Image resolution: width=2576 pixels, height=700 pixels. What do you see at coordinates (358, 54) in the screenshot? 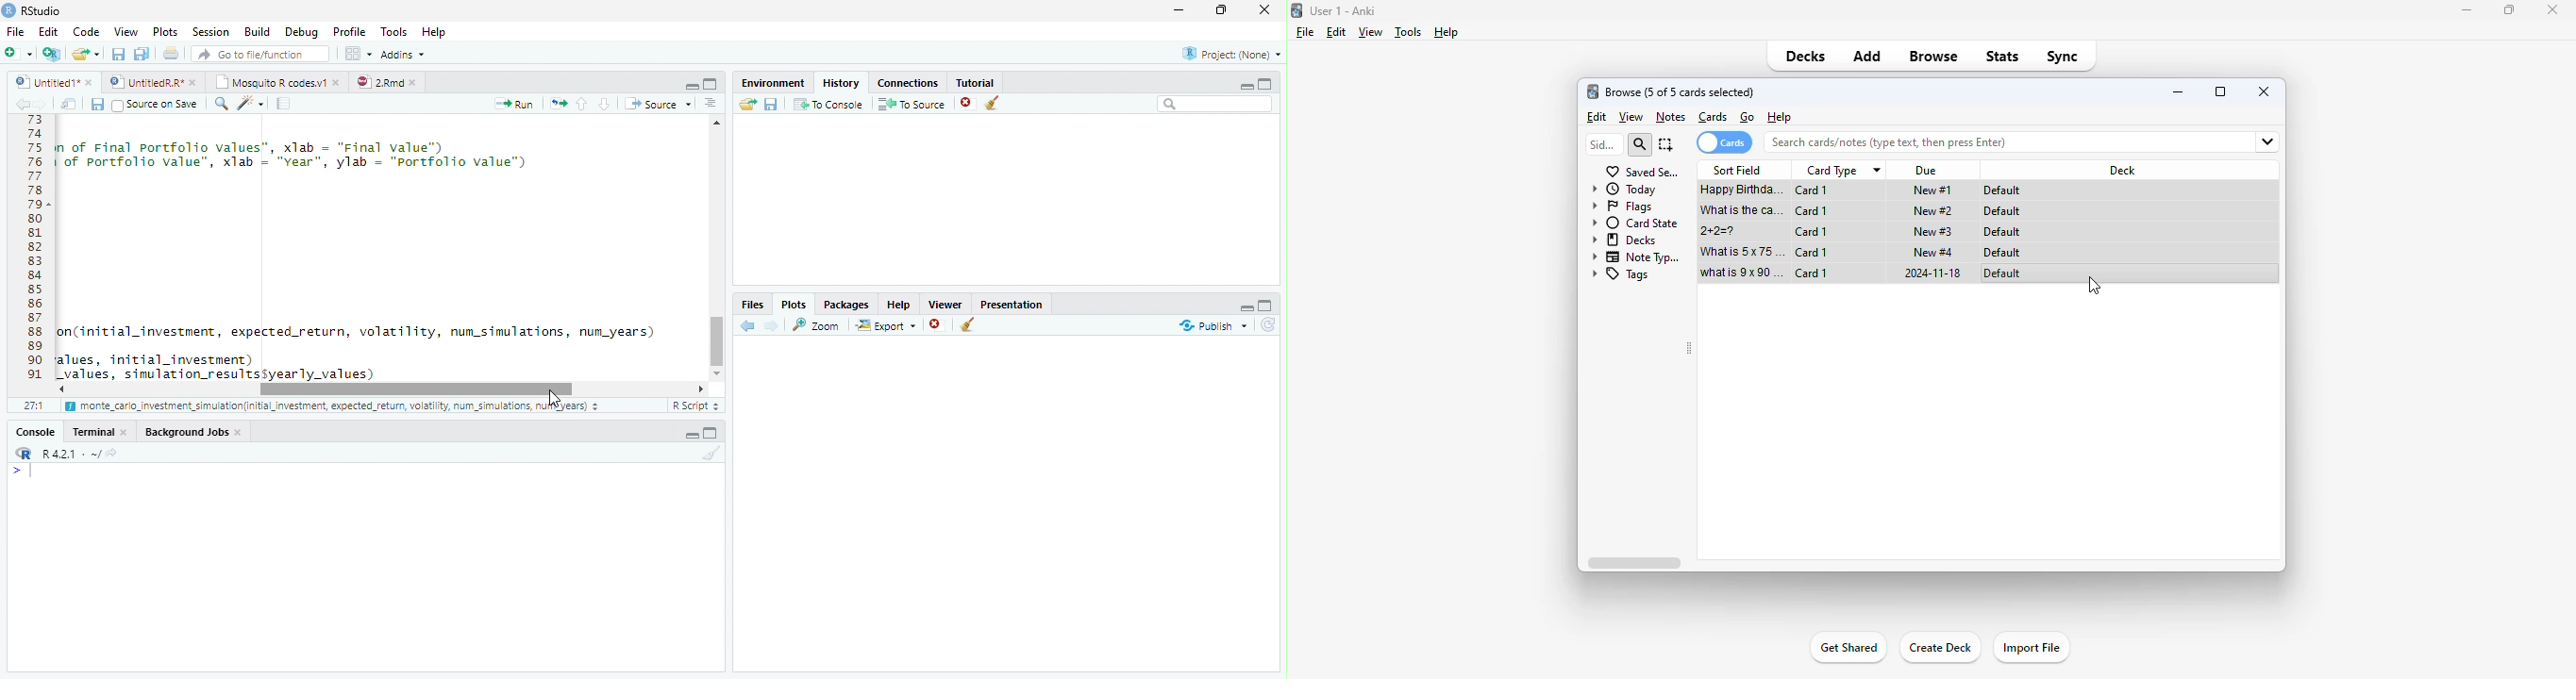
I see `Workspace Panes` at bounding box center [358, 54].